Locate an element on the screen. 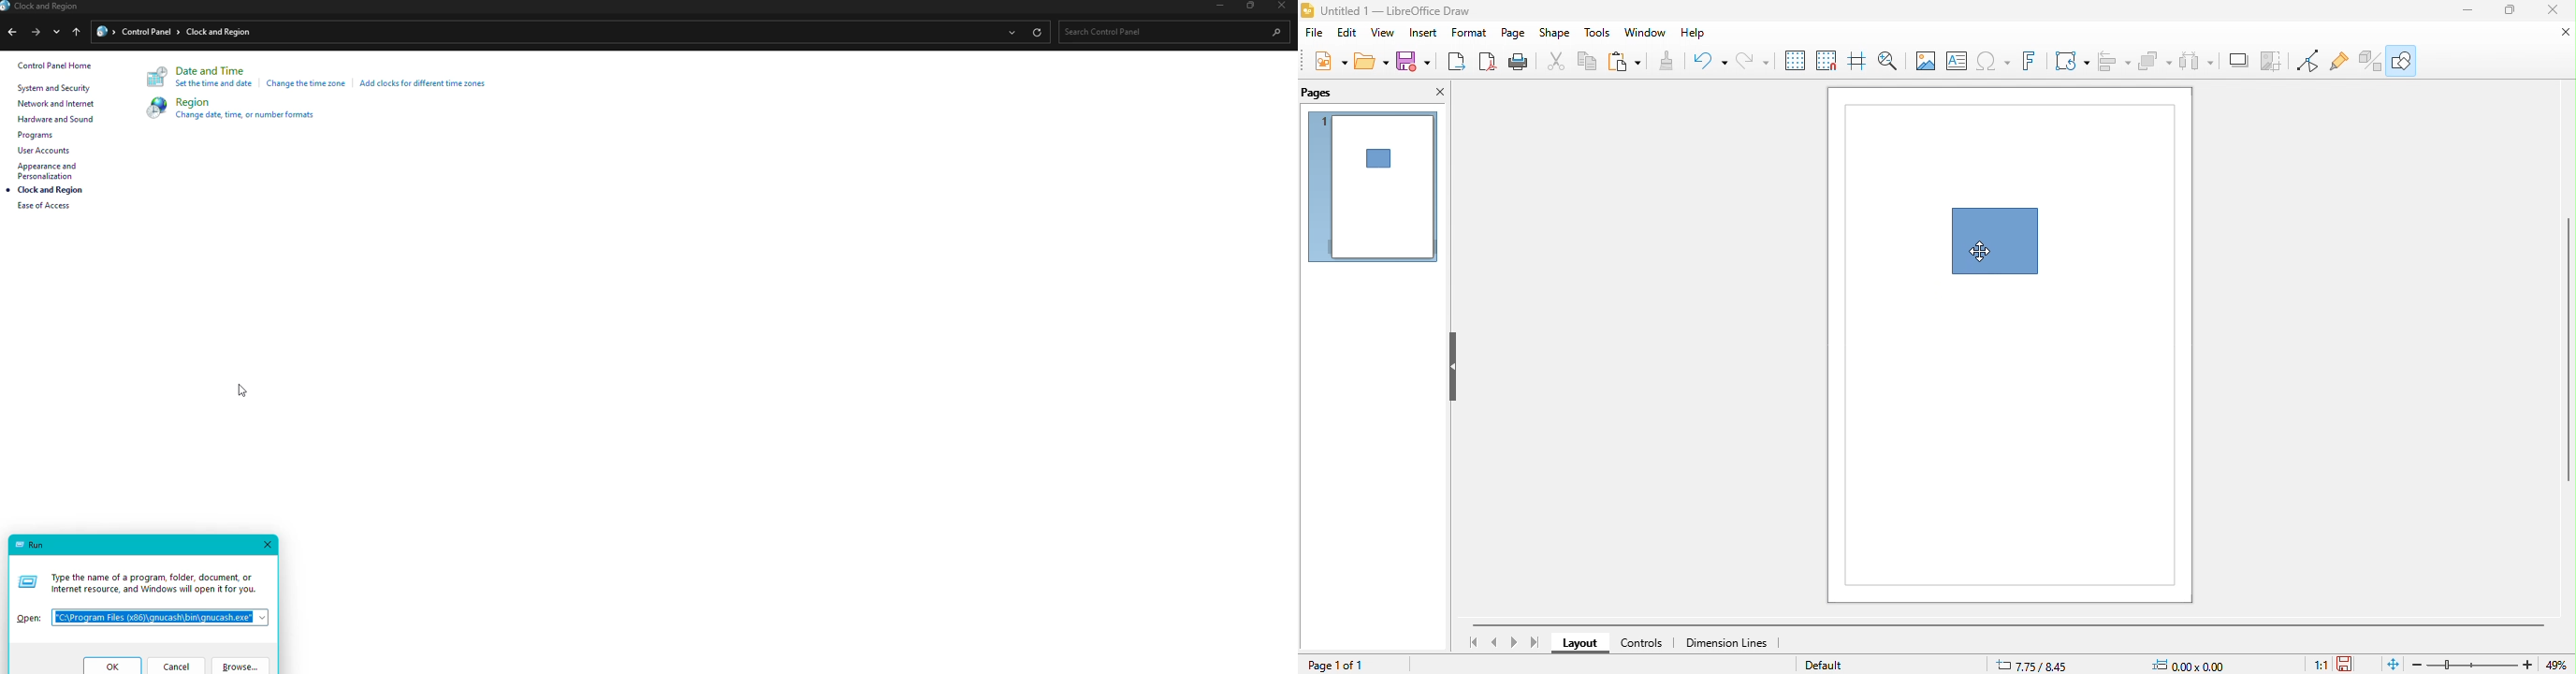 This screenshot has height=700, width=2576. Date and Time is located at coordinates (213, 71).